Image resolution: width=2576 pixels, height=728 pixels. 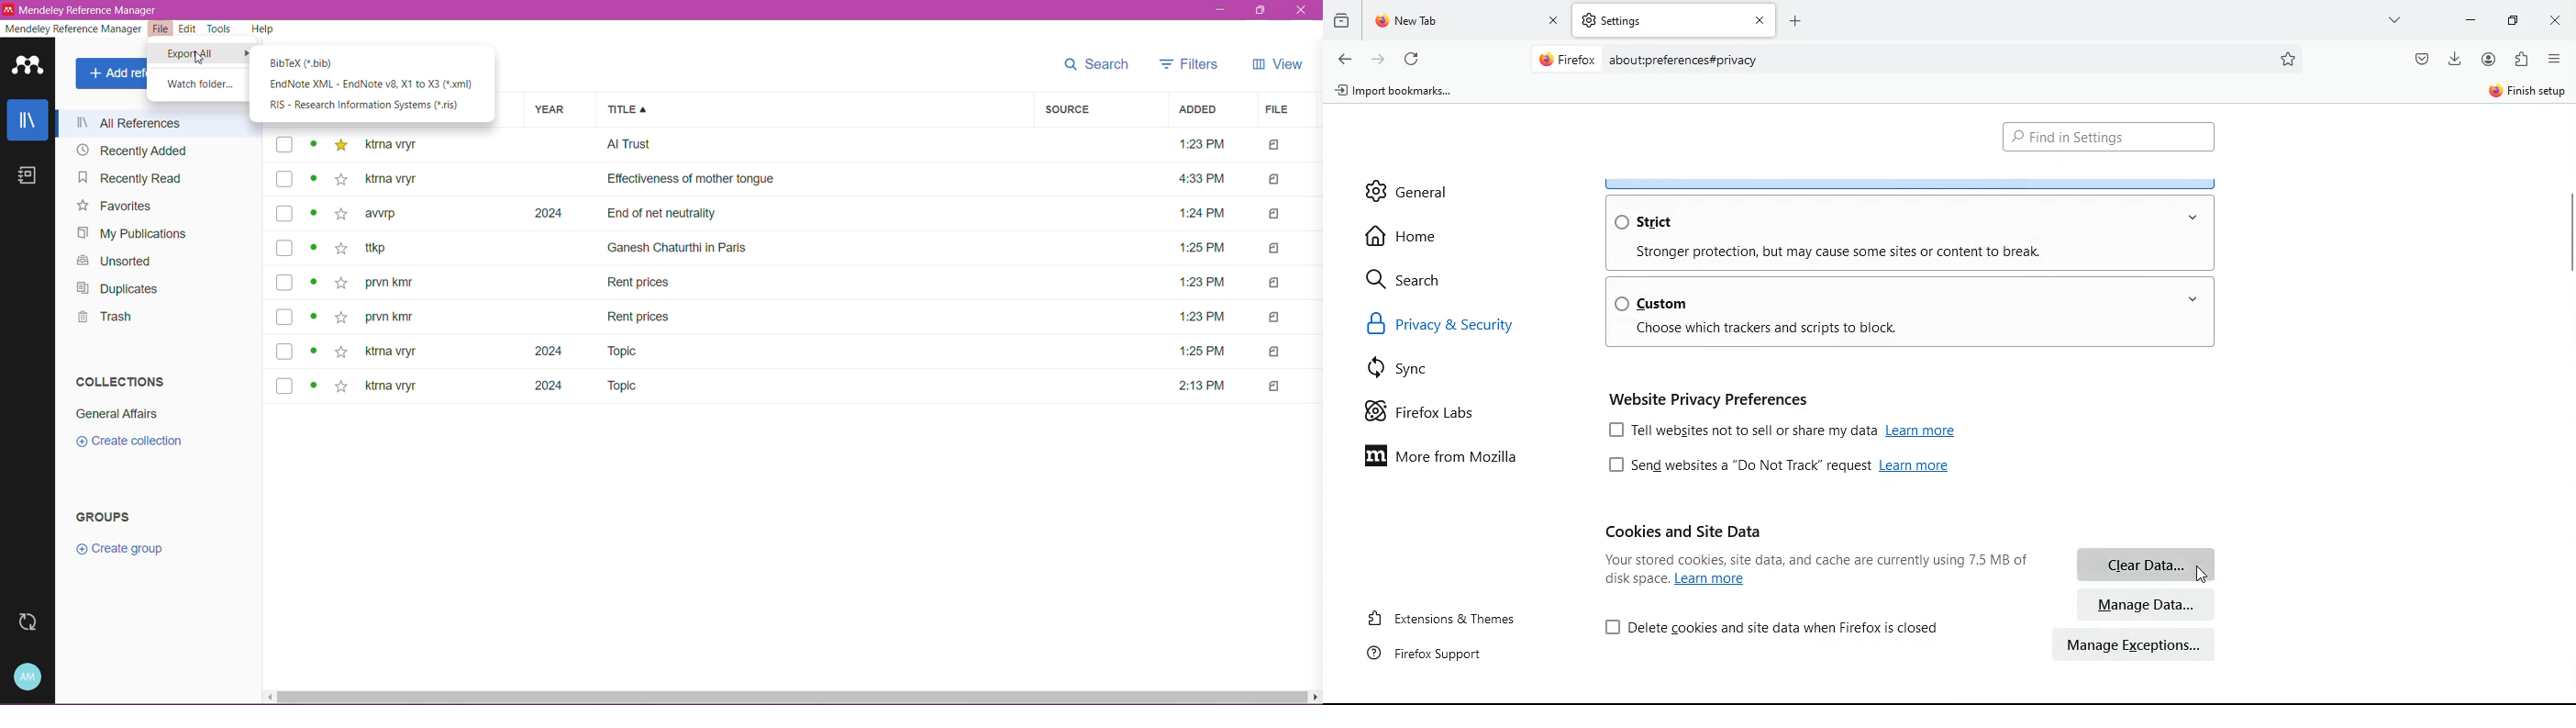 I want to click on website privacy preferences, so click(x=1713, y=397).